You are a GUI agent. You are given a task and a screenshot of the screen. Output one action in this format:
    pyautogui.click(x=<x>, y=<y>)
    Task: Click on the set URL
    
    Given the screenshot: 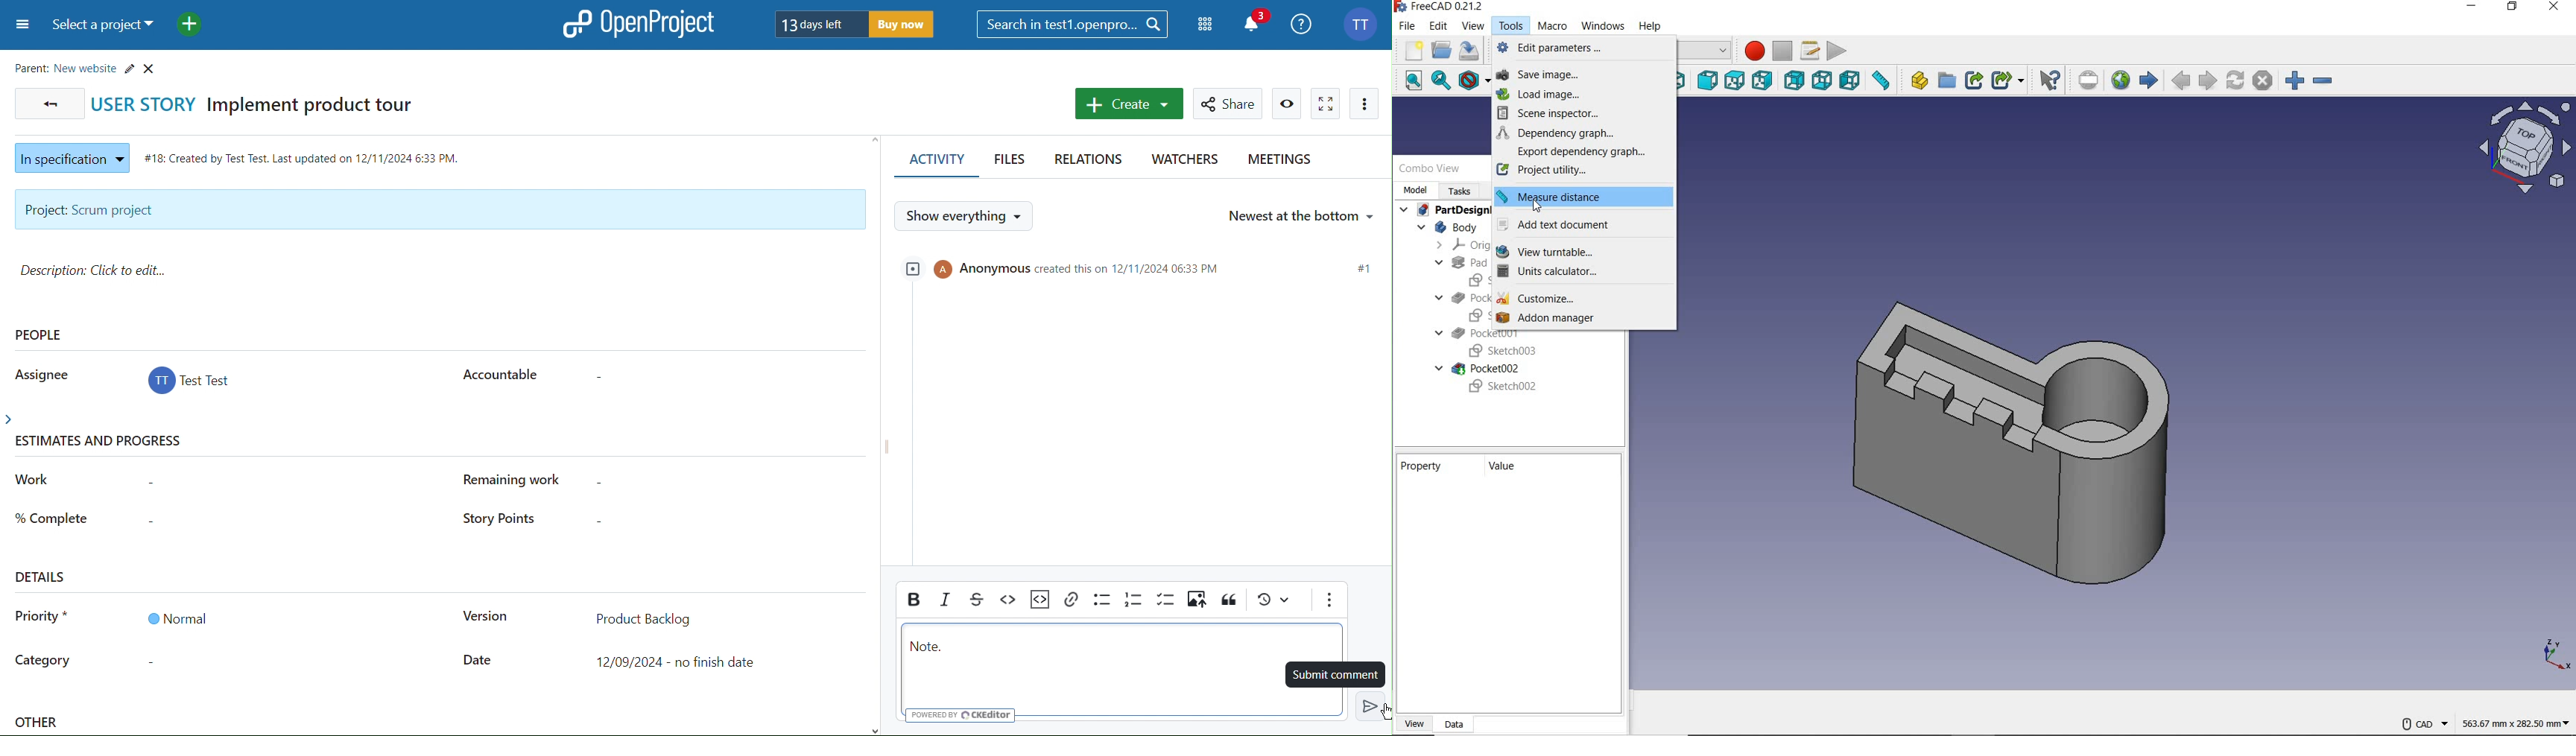 What is the action you would take?
    pyautogui.click(x=2089, y=82)
    